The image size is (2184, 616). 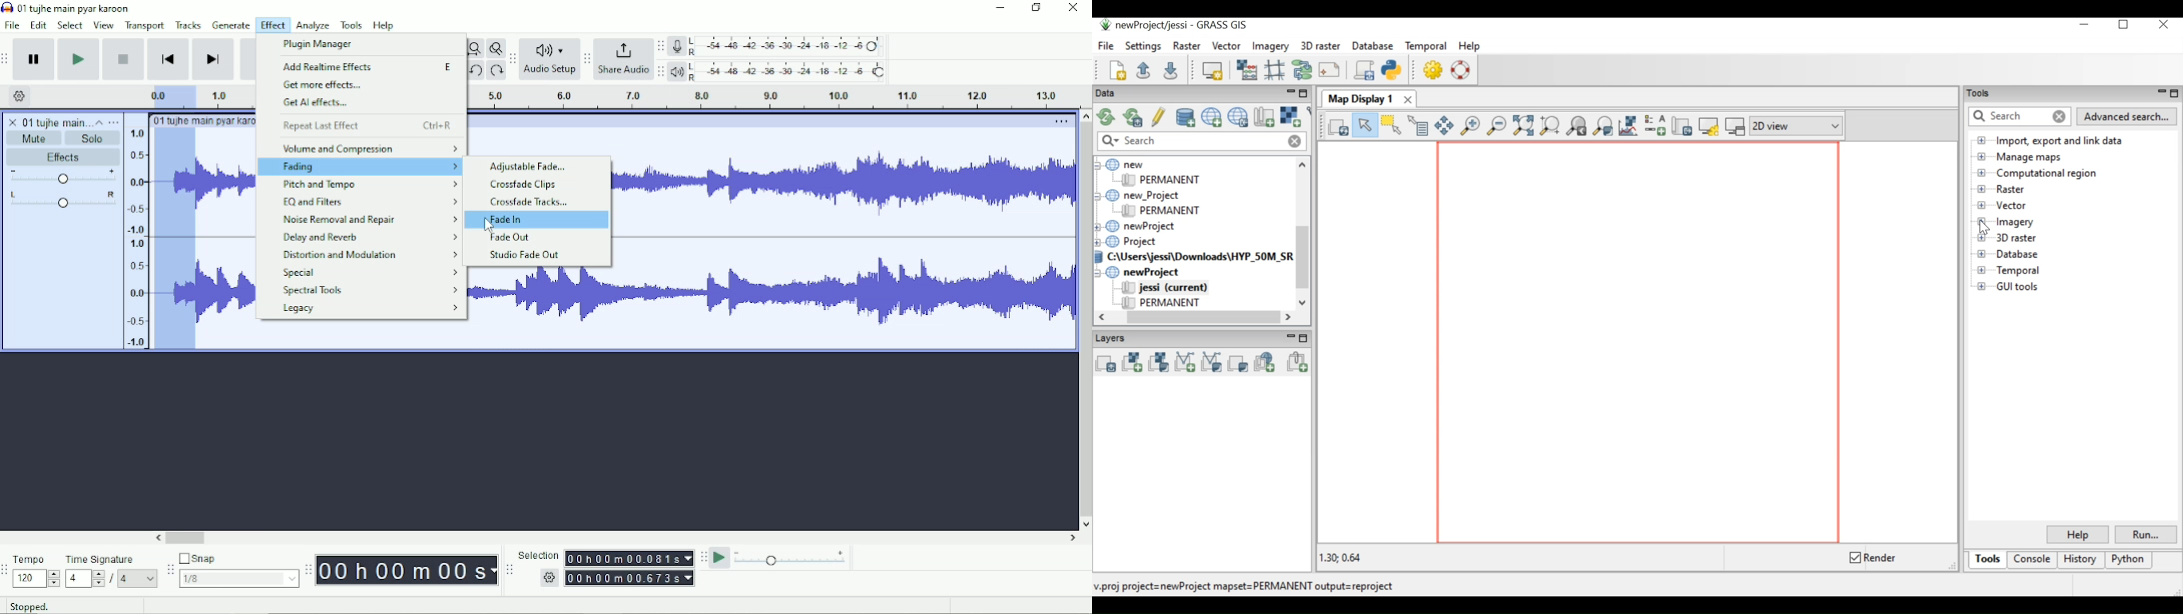 What do you see at coordinates (846, 293) in the screenshot?
I see `Audio Waves` at bounding box center [846, 293].